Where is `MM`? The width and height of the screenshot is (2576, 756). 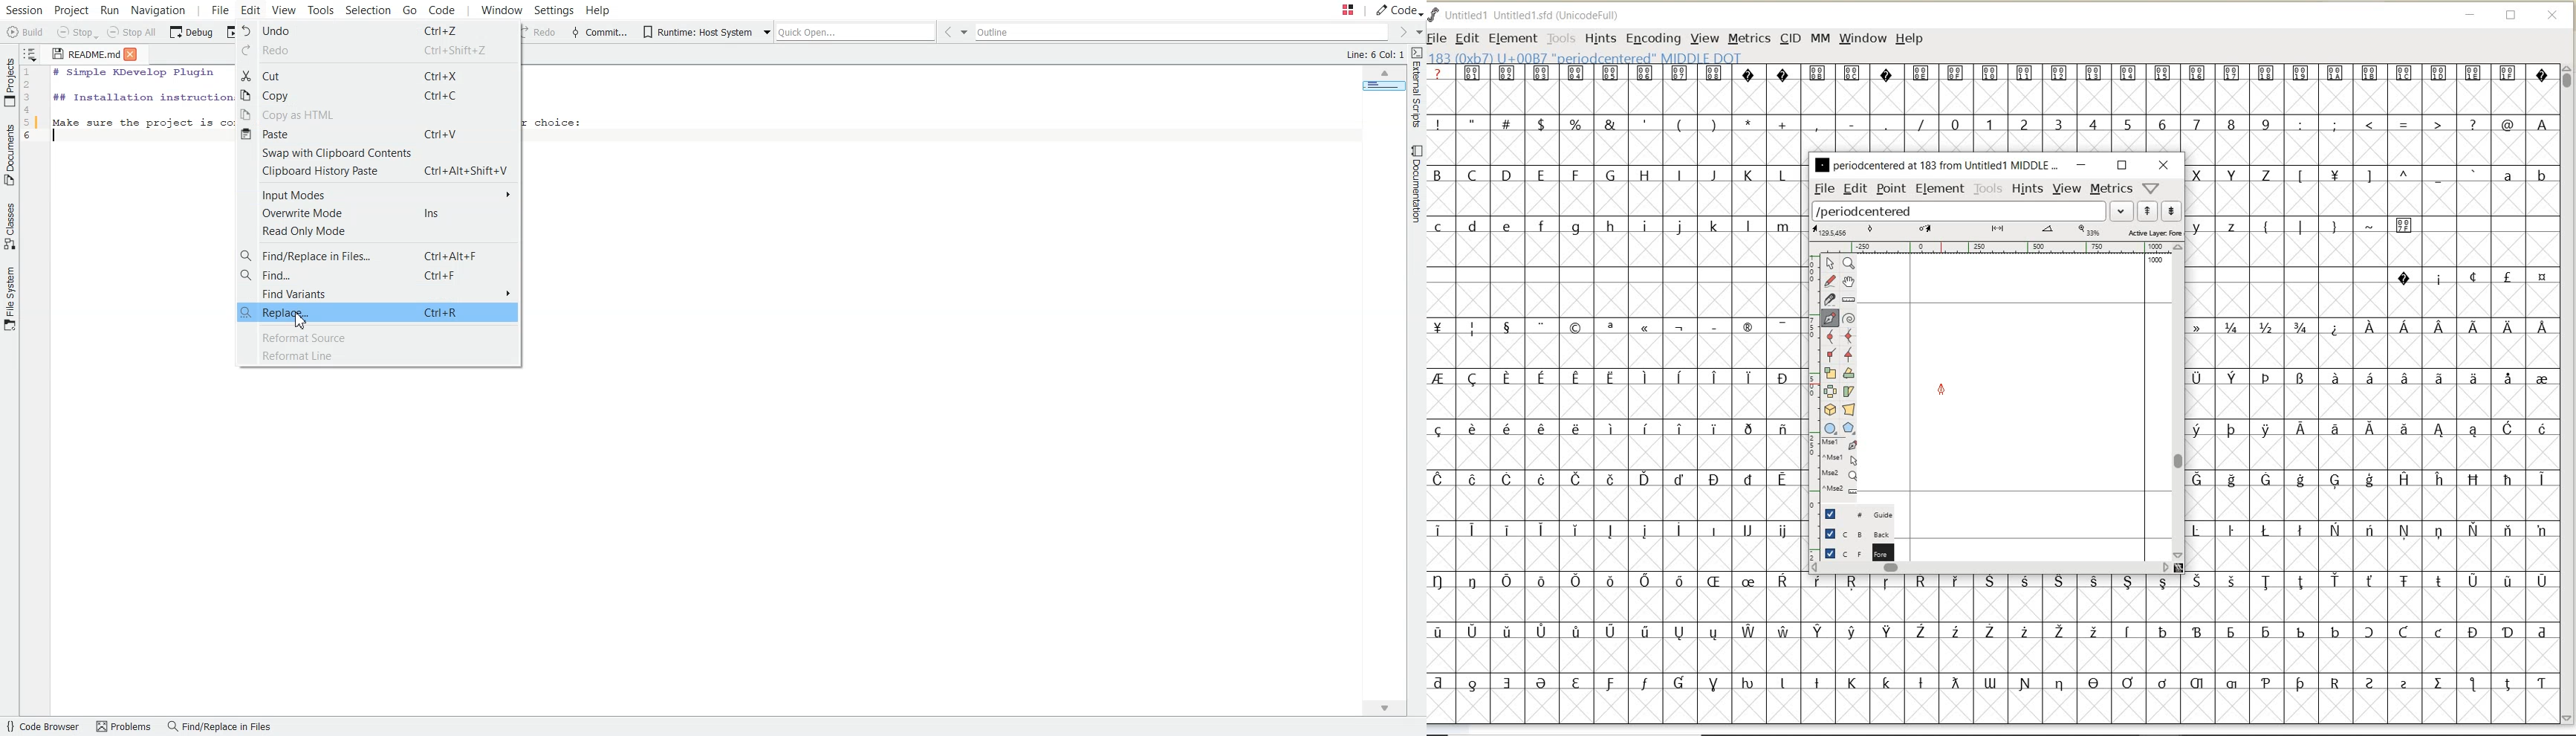 MM is located at coordinates (1820, 39).